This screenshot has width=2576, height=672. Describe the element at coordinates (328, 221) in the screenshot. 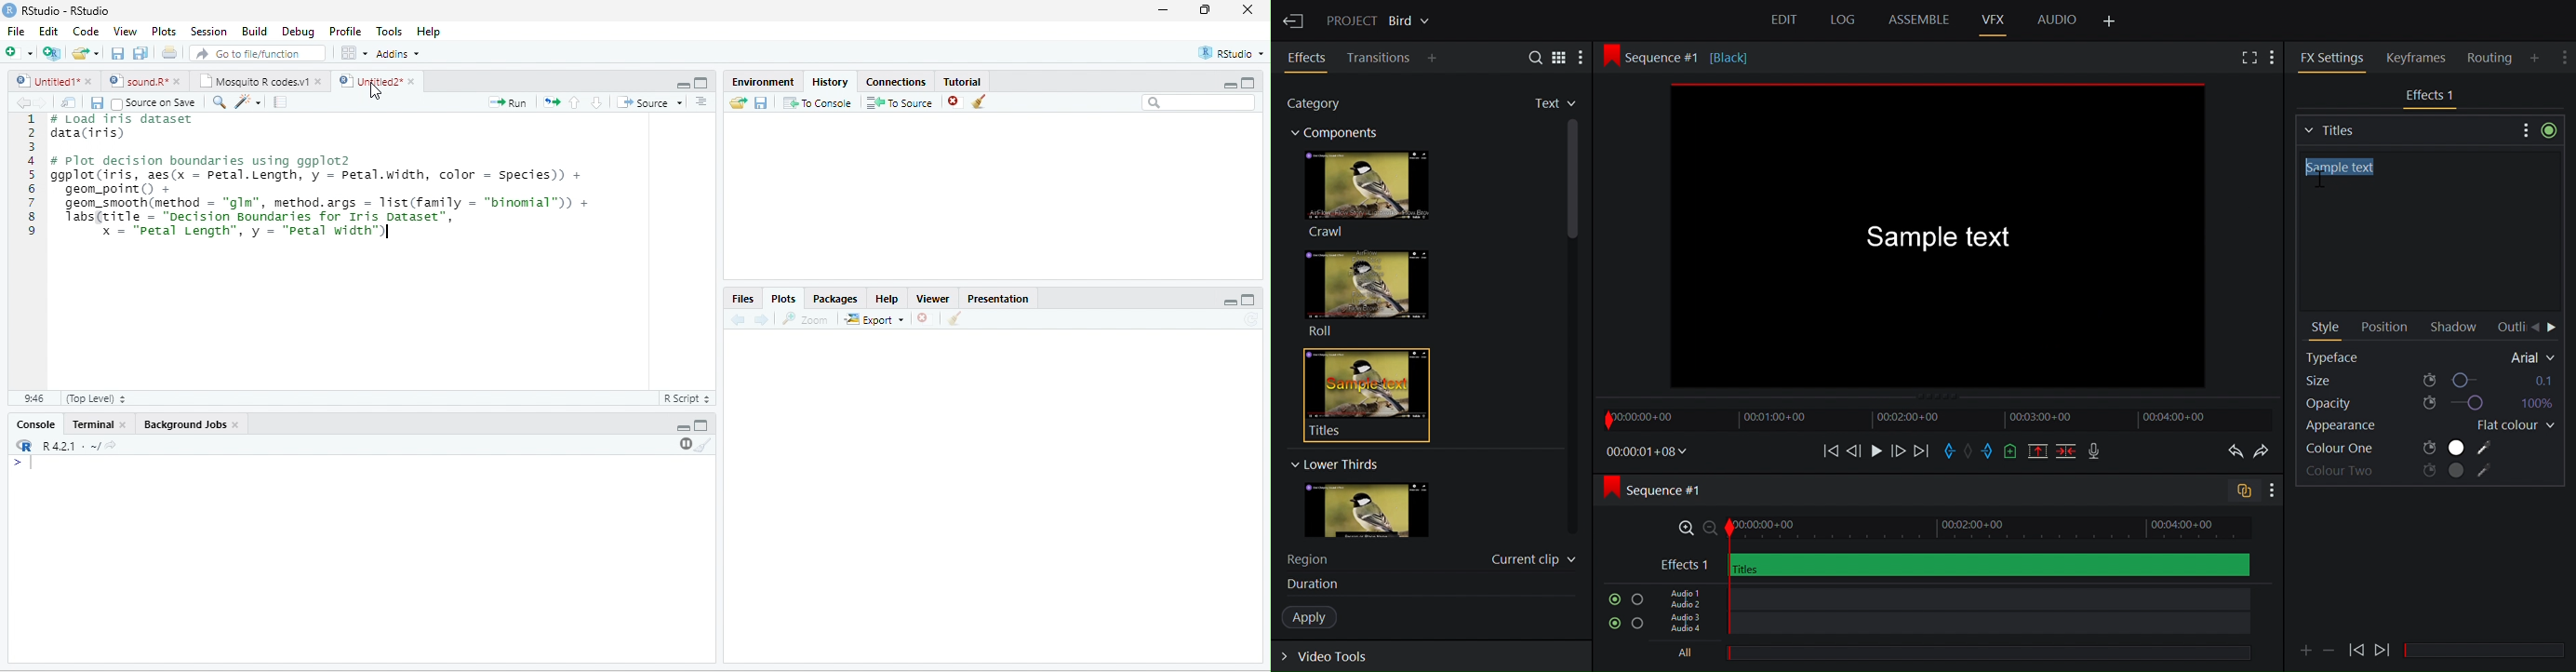

I see `geom_smooth(method = gim , method.args = list(Tamily = binomial )) +
Tabs(title - “Decision Boundaries for Iris Dataset”,
x = "petal Length”, y = "Petal width")` at that location.